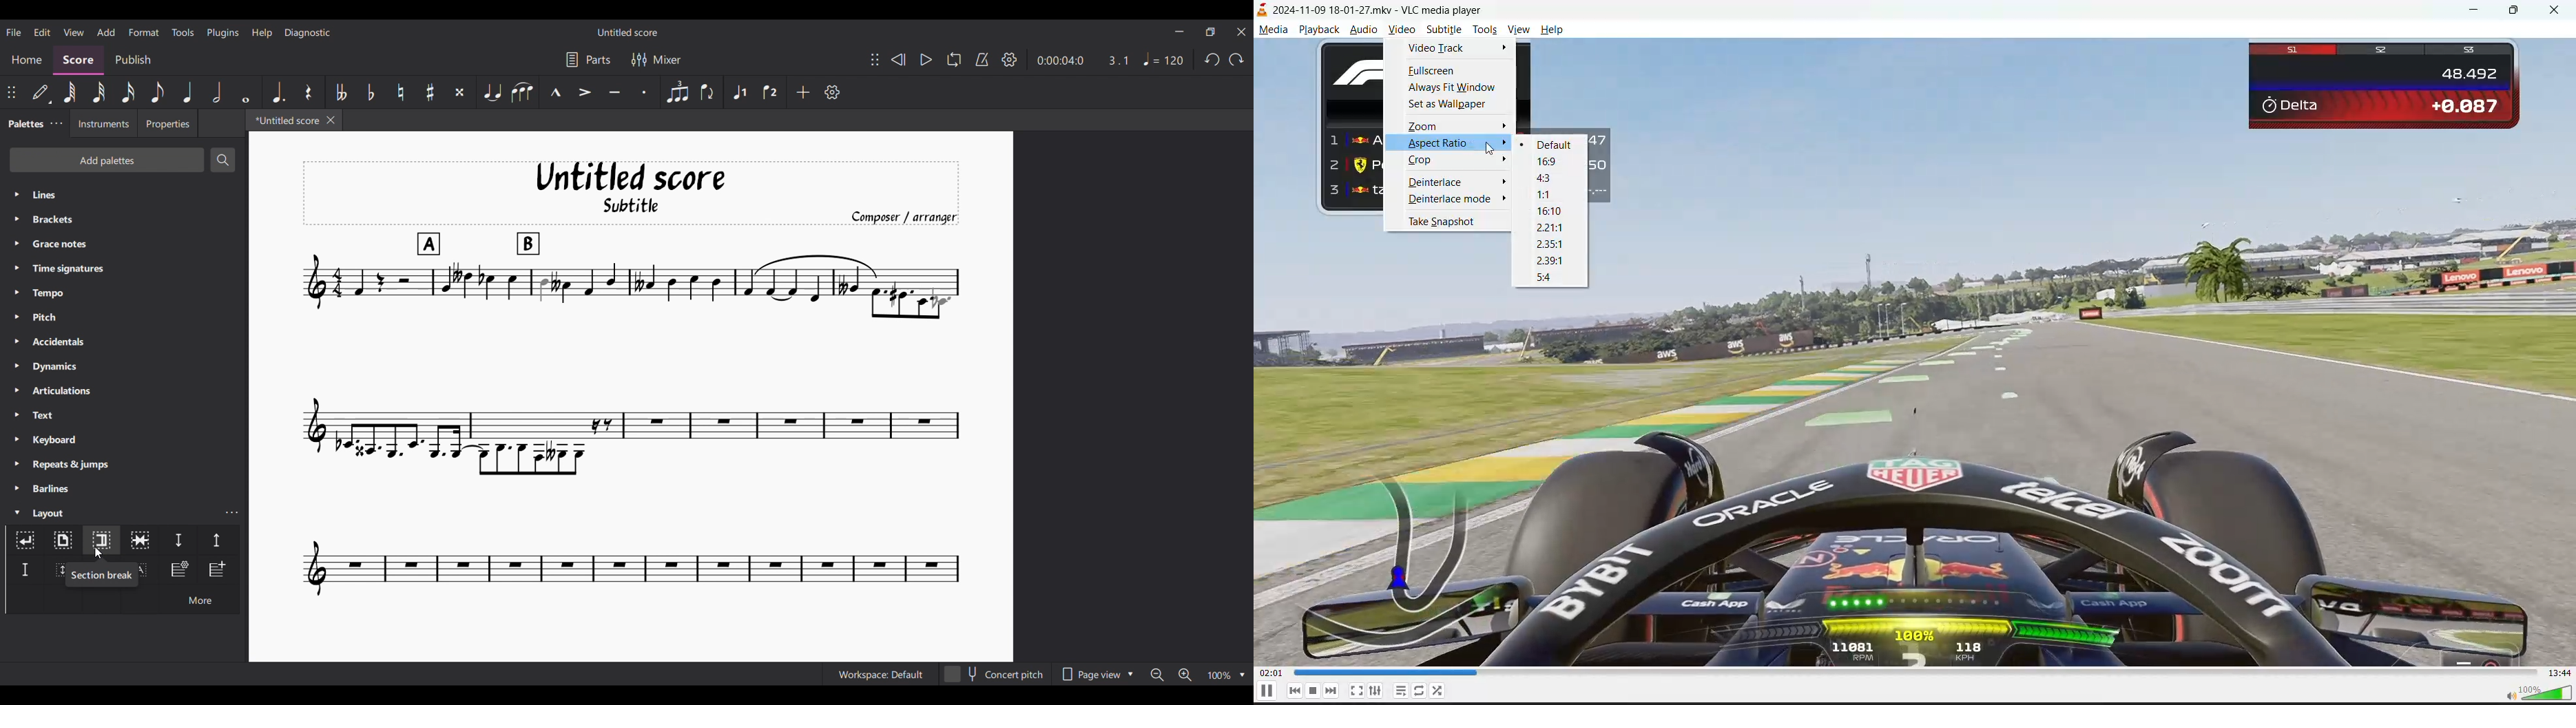  What do you see at coordinates (285, 119) in the screenshot?
I see `*Untitled score, current tab` at bounding box center [285, 119].